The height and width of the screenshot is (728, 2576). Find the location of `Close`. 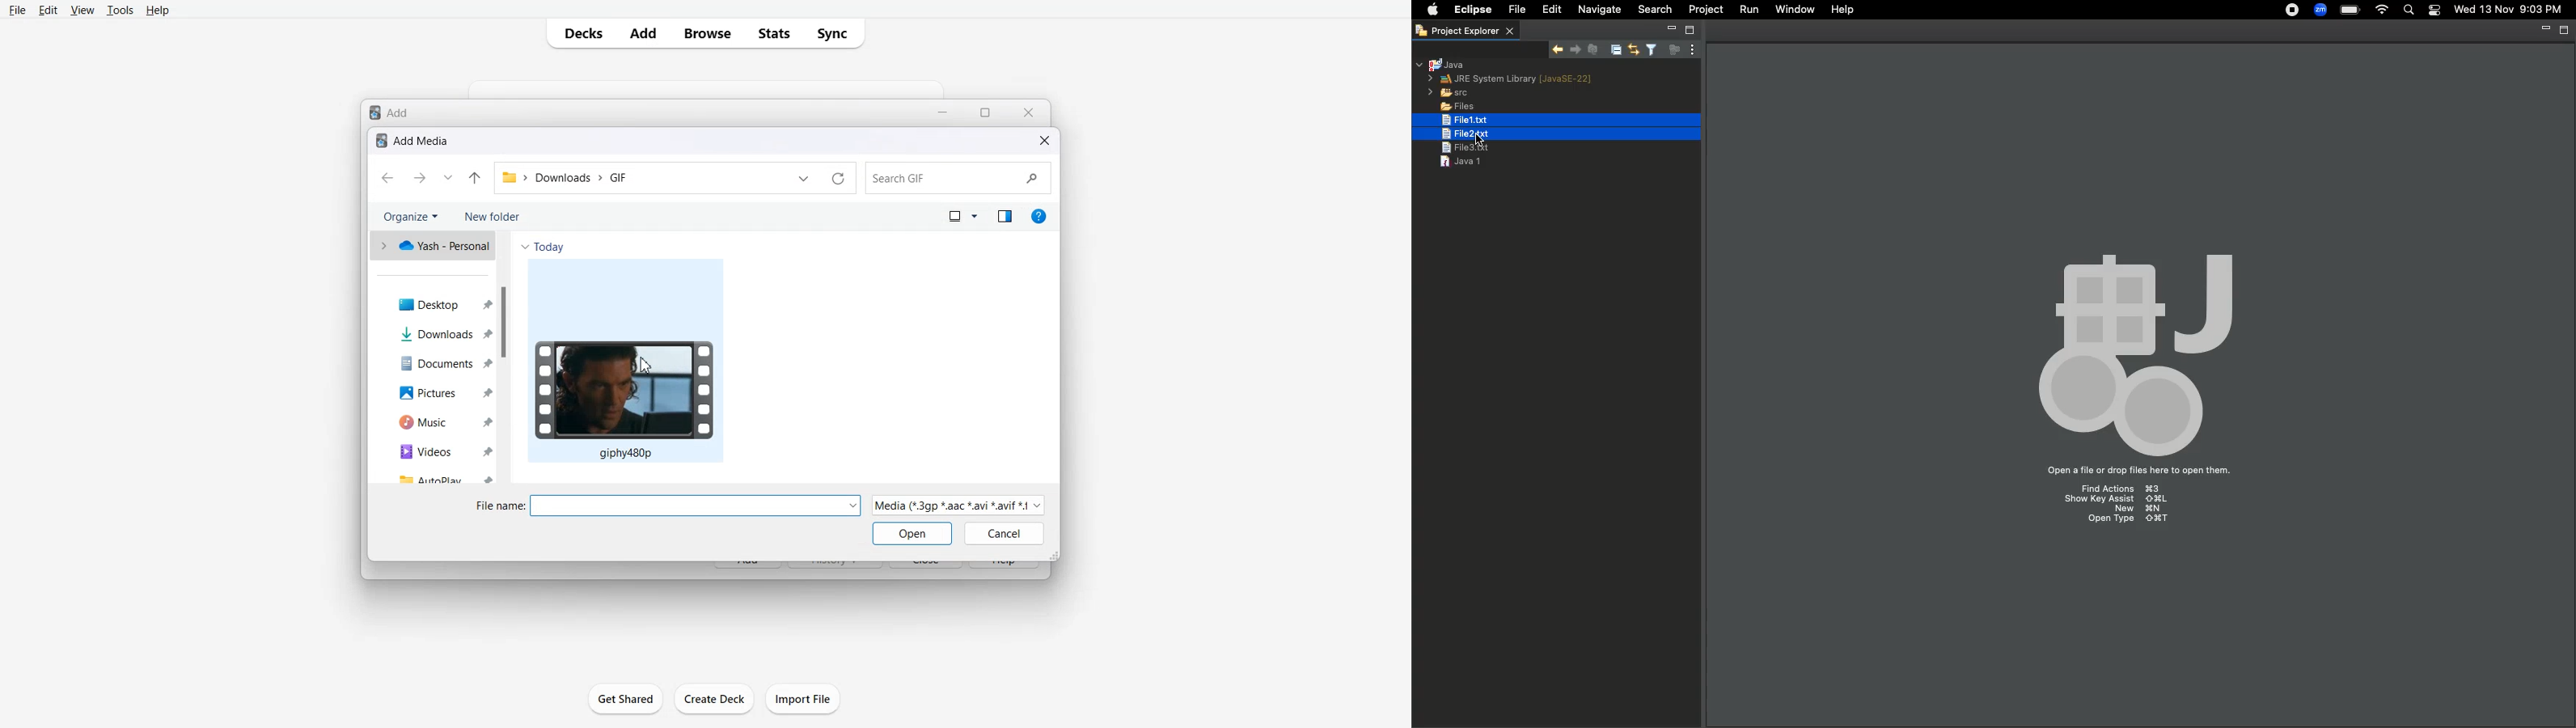

Close is located at coordinates (1045, 140).